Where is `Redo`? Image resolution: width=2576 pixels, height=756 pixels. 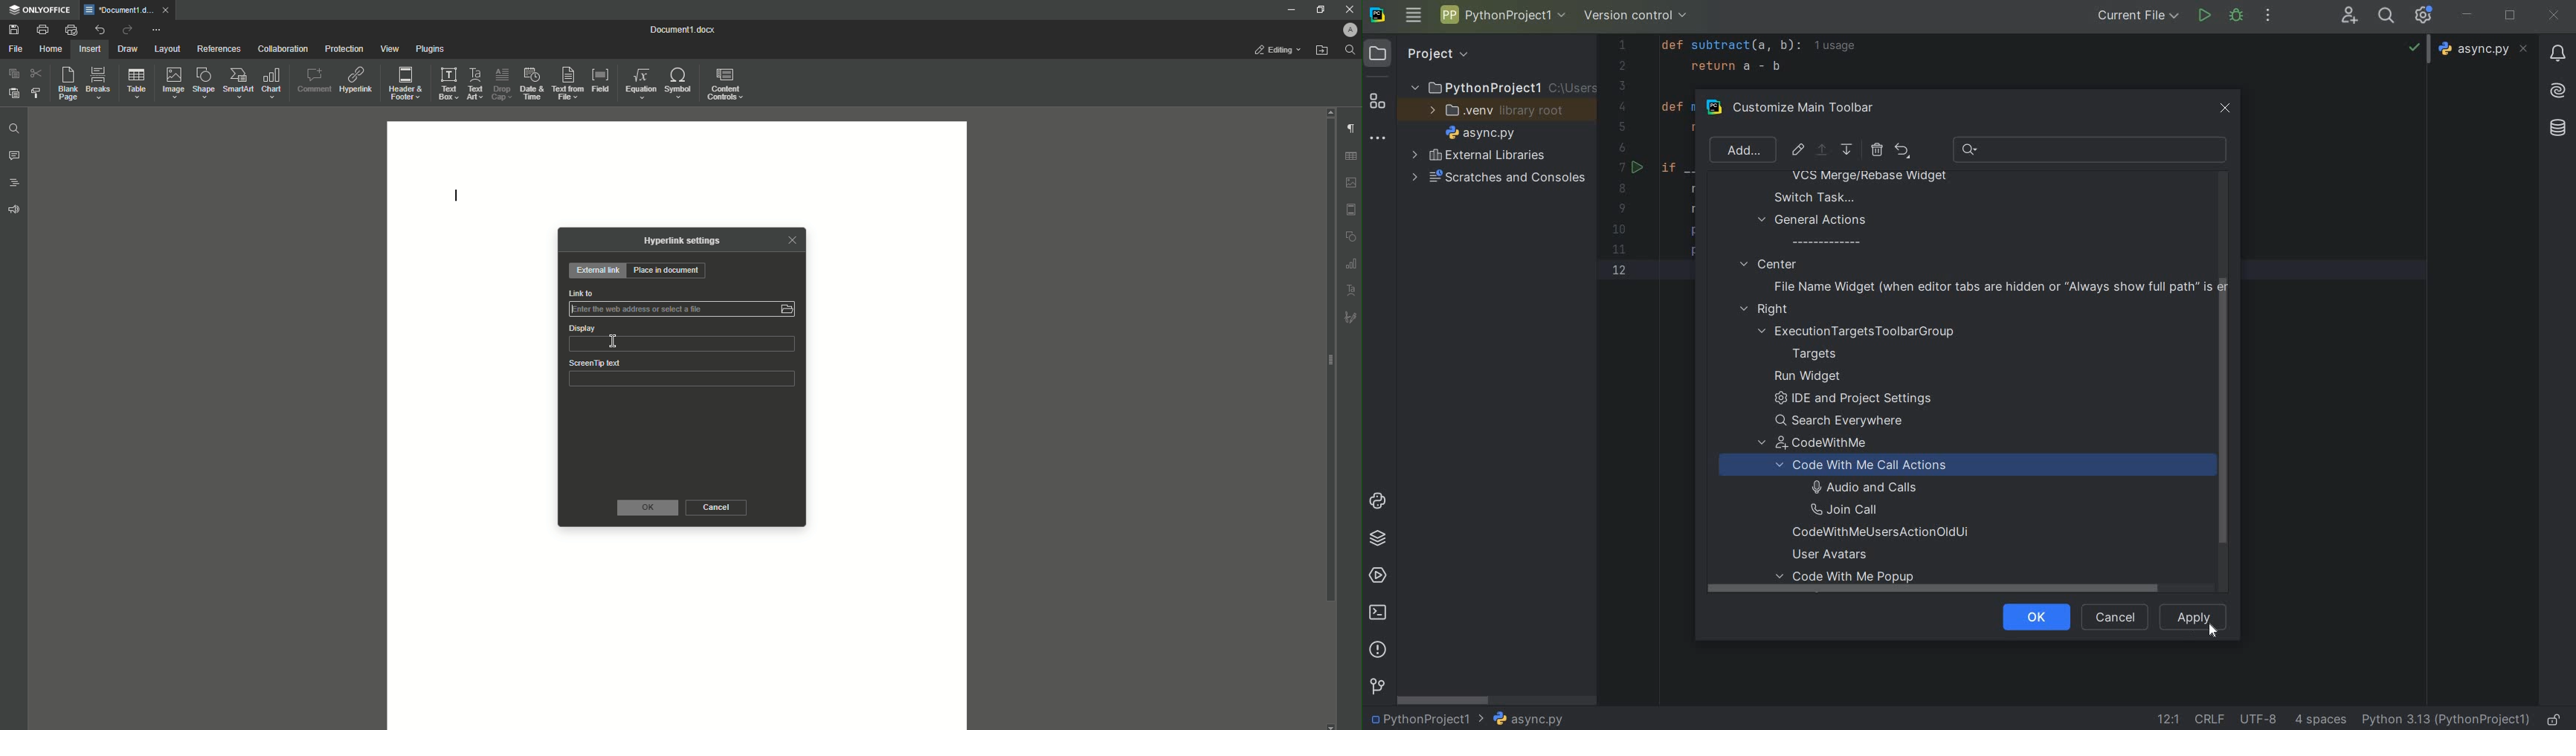
Redo is located at coordinates (126, 30).